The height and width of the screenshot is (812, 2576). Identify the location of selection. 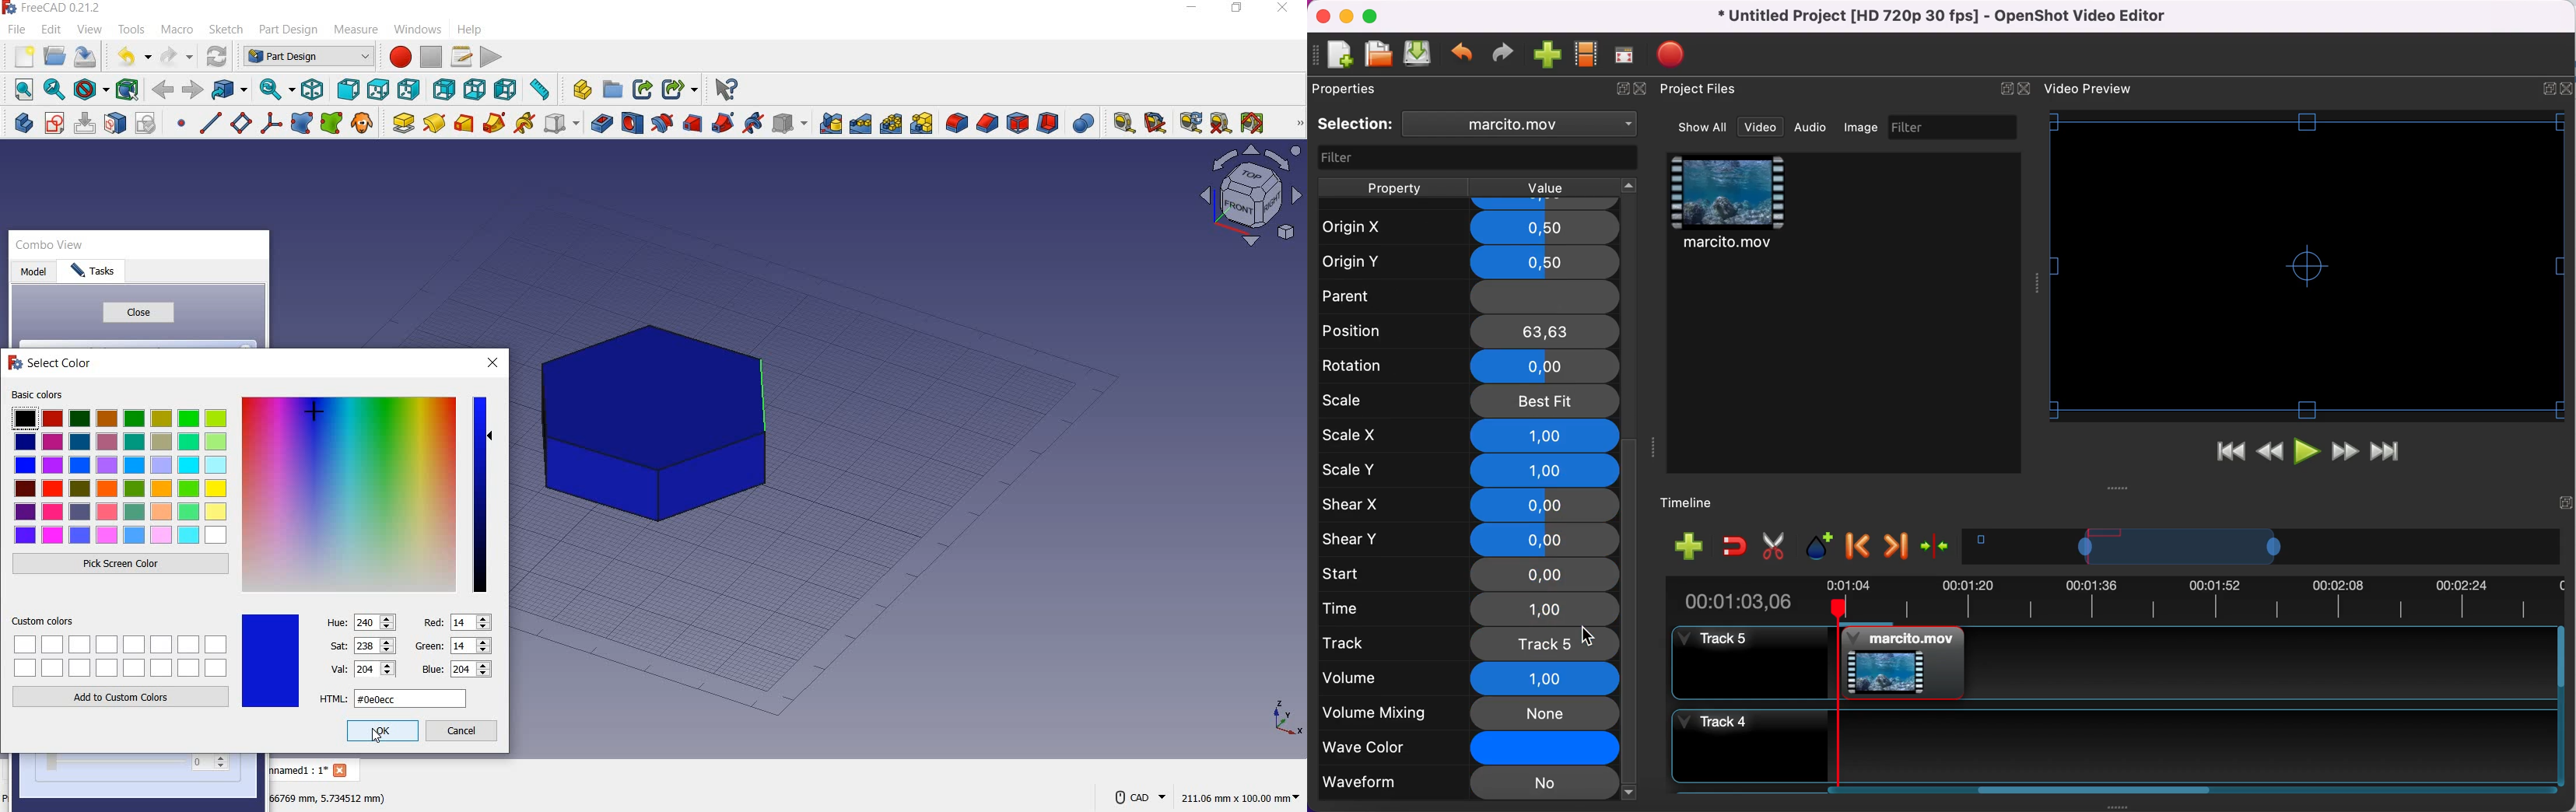
(1356, 124).